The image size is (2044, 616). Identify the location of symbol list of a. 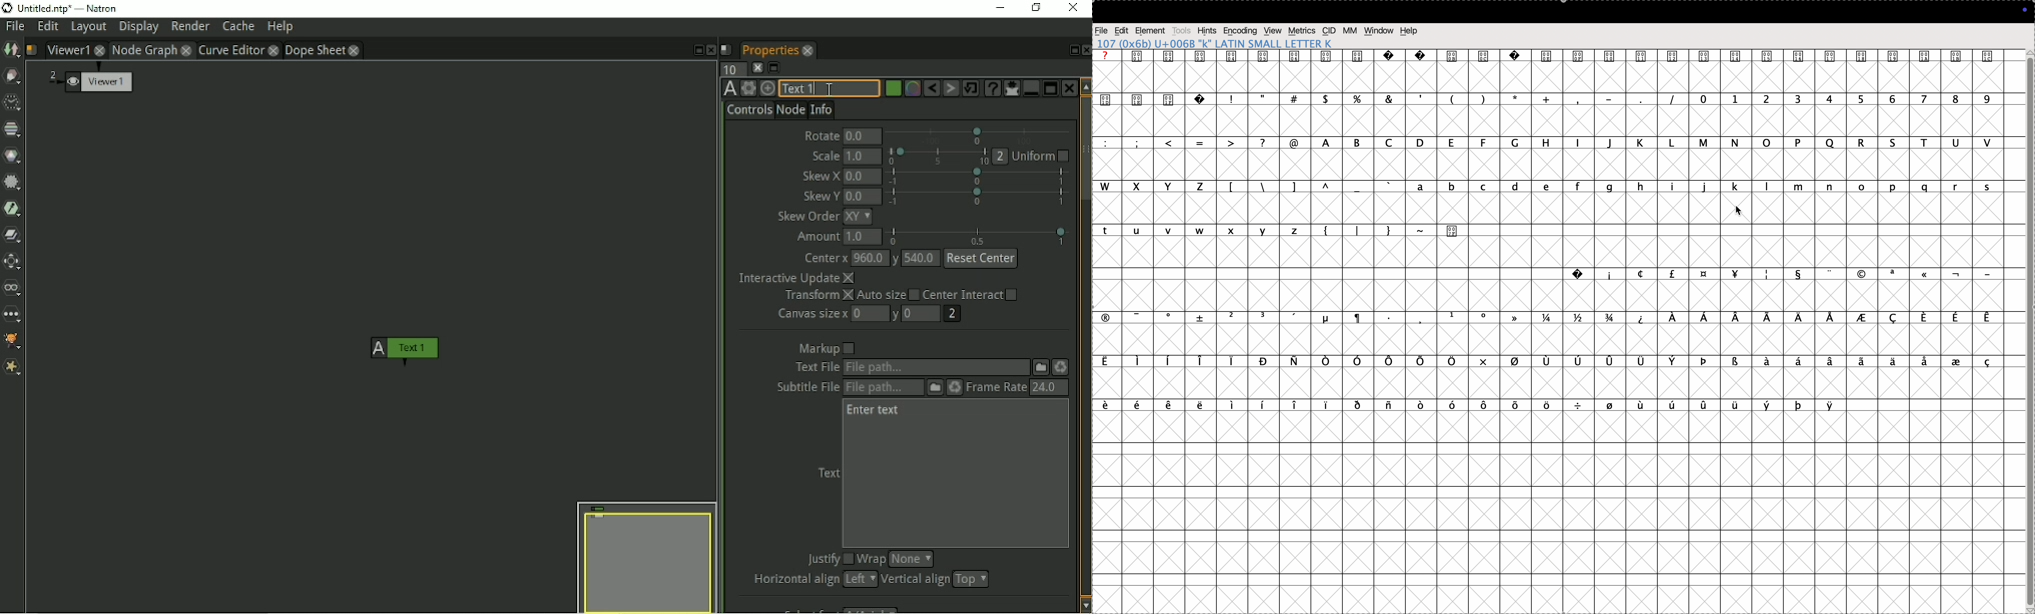
(1875, 363).